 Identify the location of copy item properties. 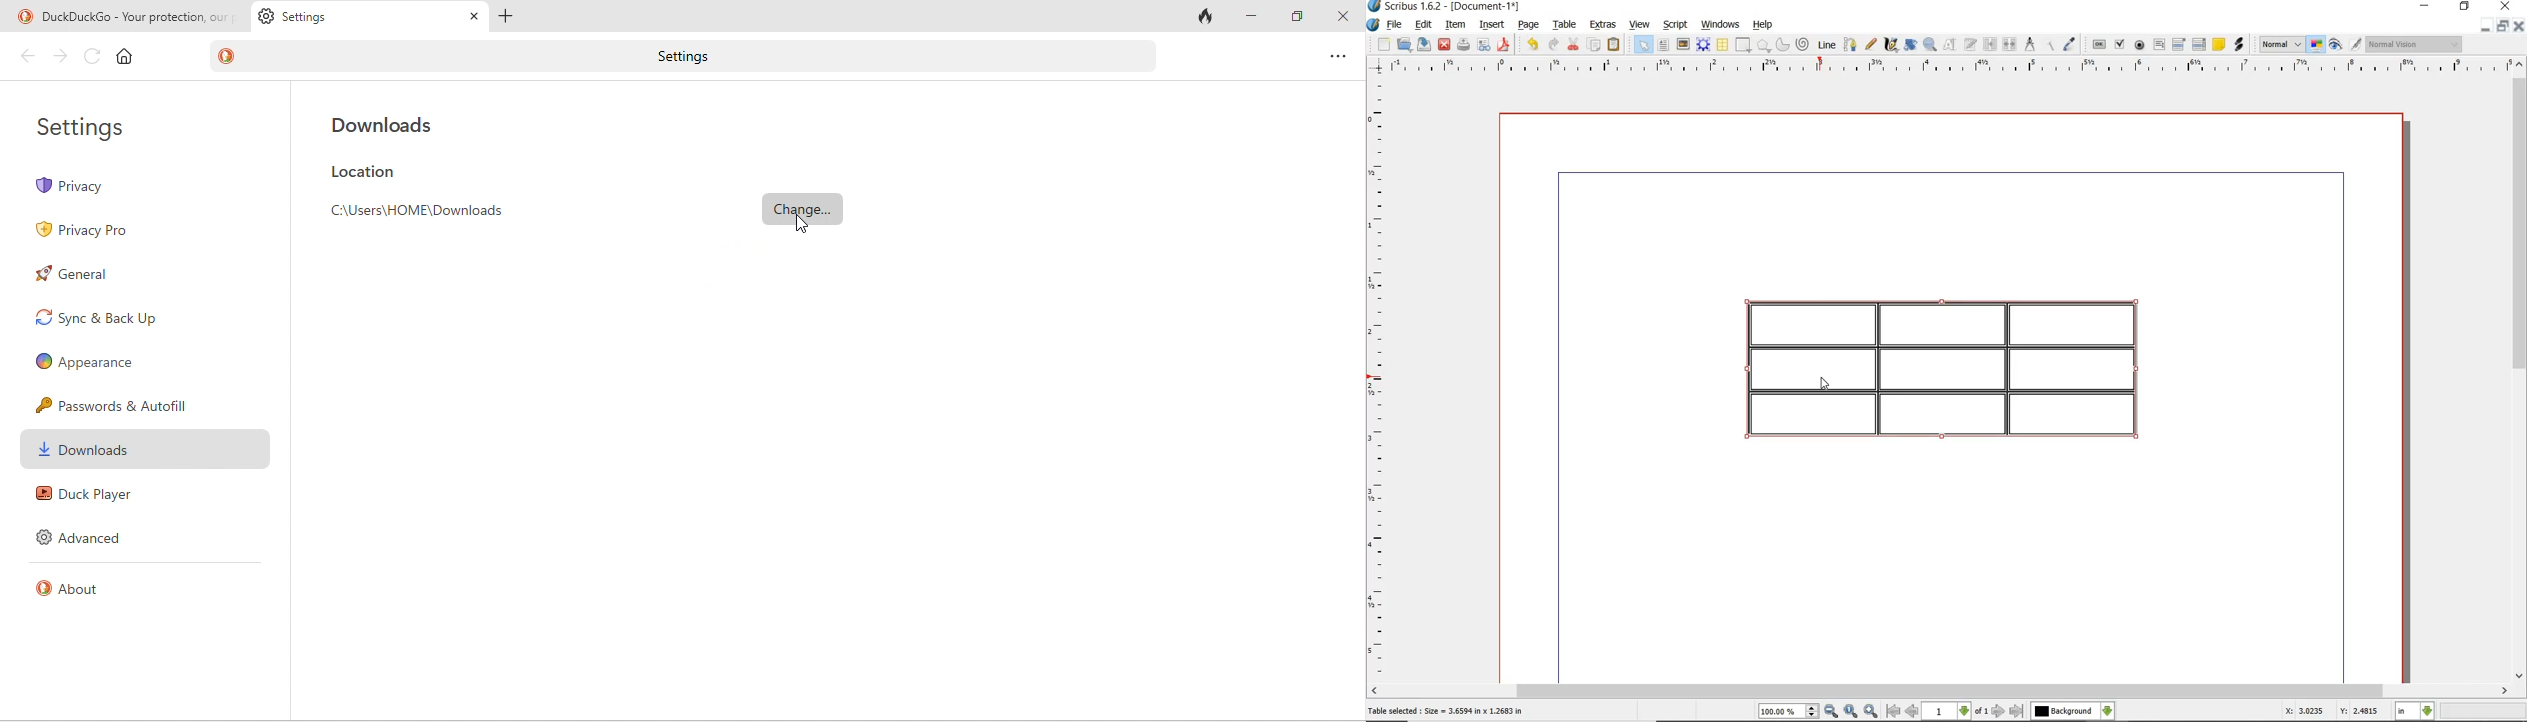
(2053, 44).